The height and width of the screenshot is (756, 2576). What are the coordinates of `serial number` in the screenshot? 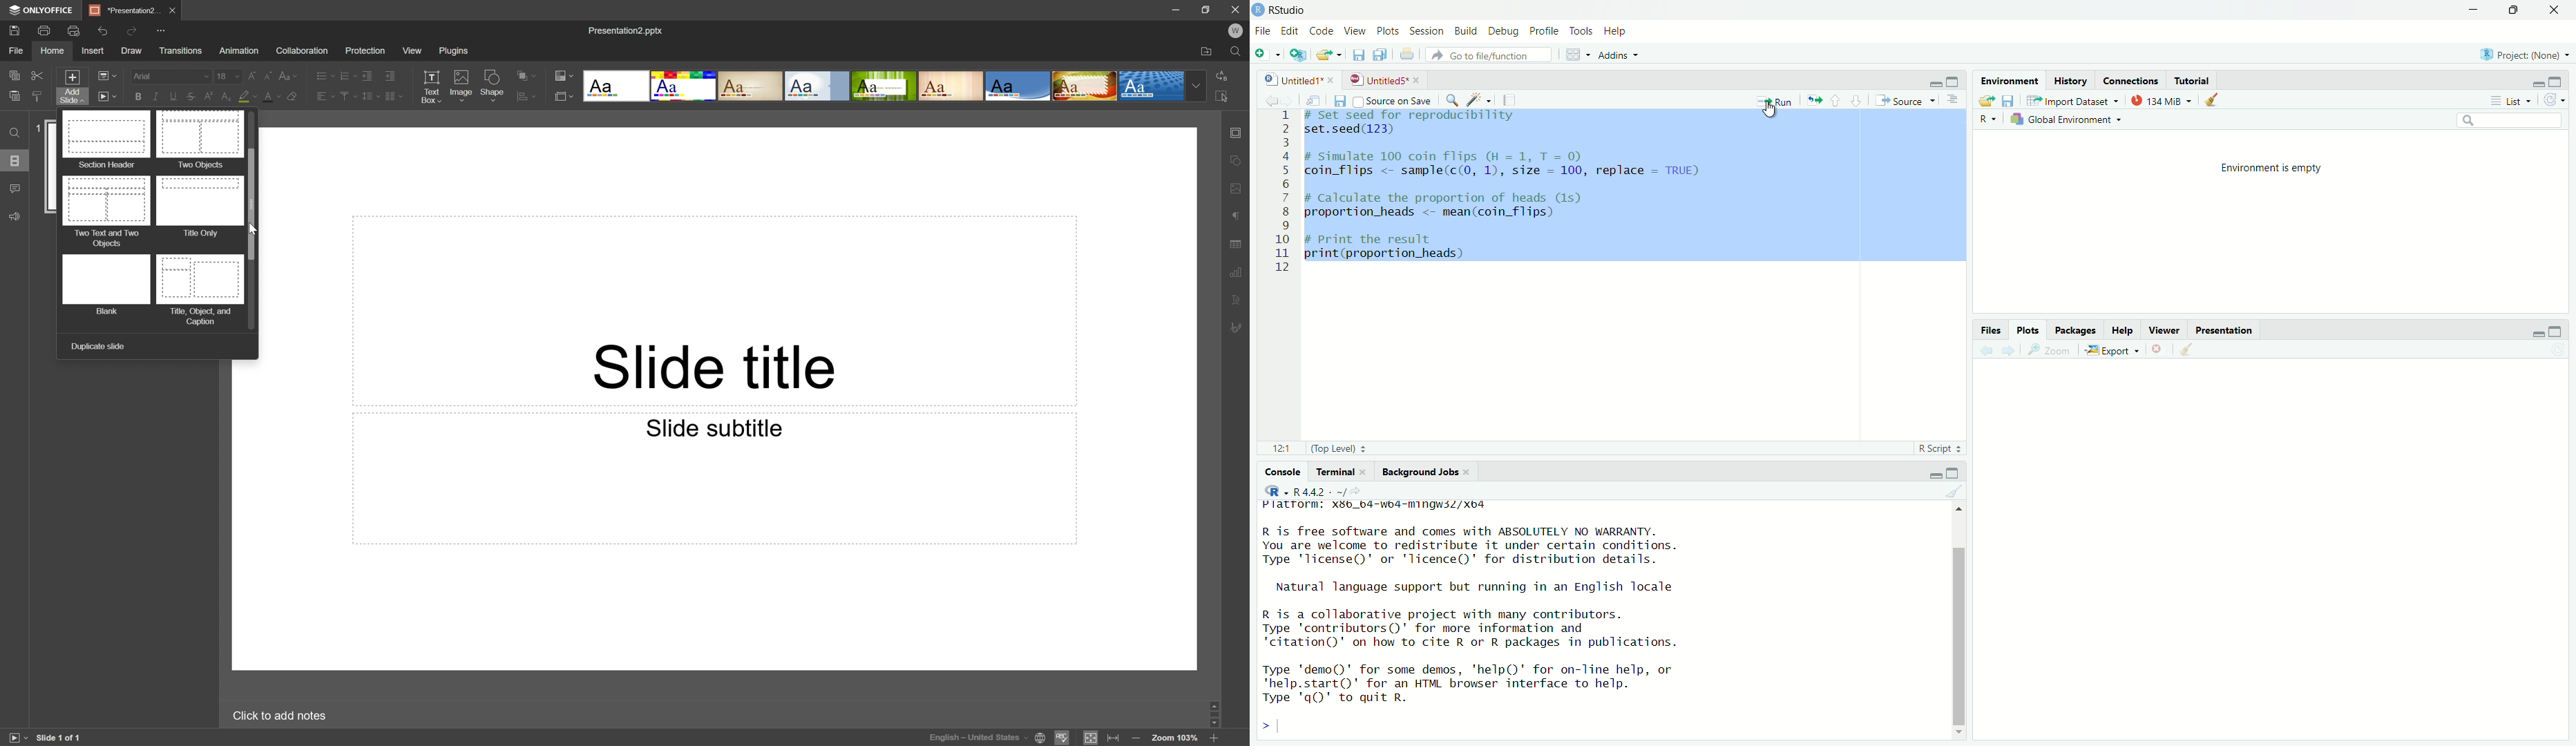 It's located at (1281, 196).